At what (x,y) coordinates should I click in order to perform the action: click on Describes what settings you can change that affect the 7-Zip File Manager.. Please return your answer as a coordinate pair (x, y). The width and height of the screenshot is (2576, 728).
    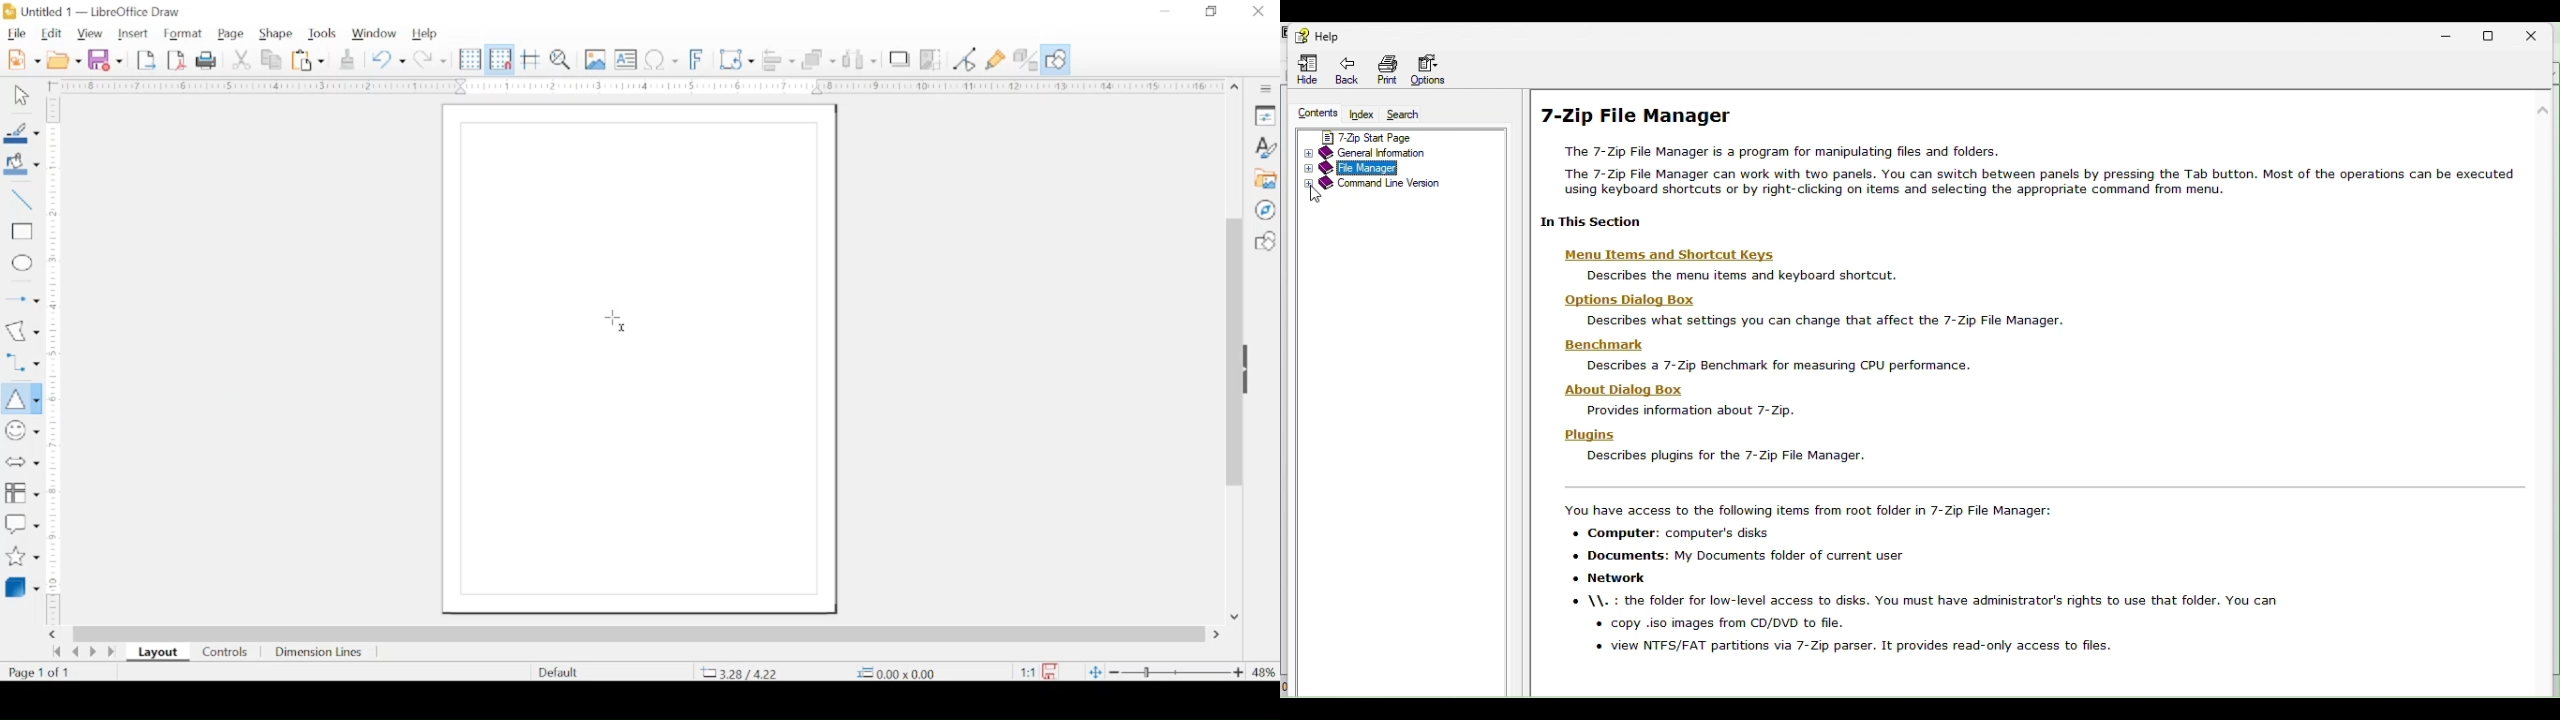
    Looking at the image, I should click on (1823, 321).